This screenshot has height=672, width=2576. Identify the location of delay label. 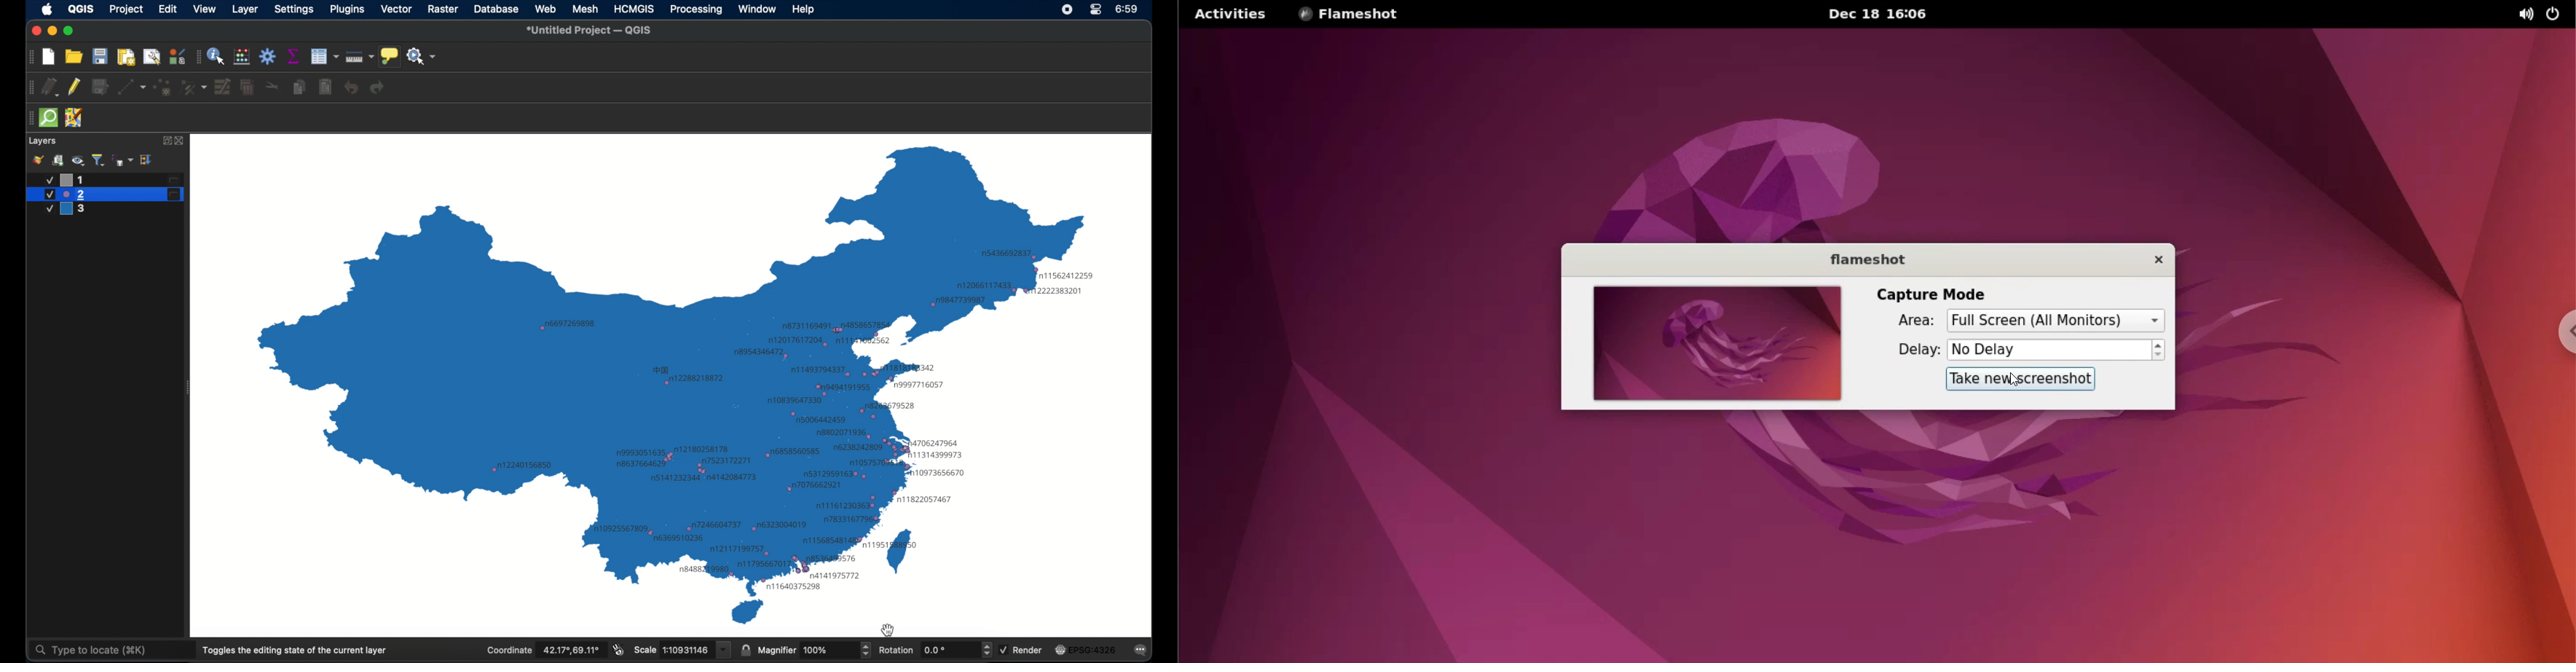
(1913, 348).